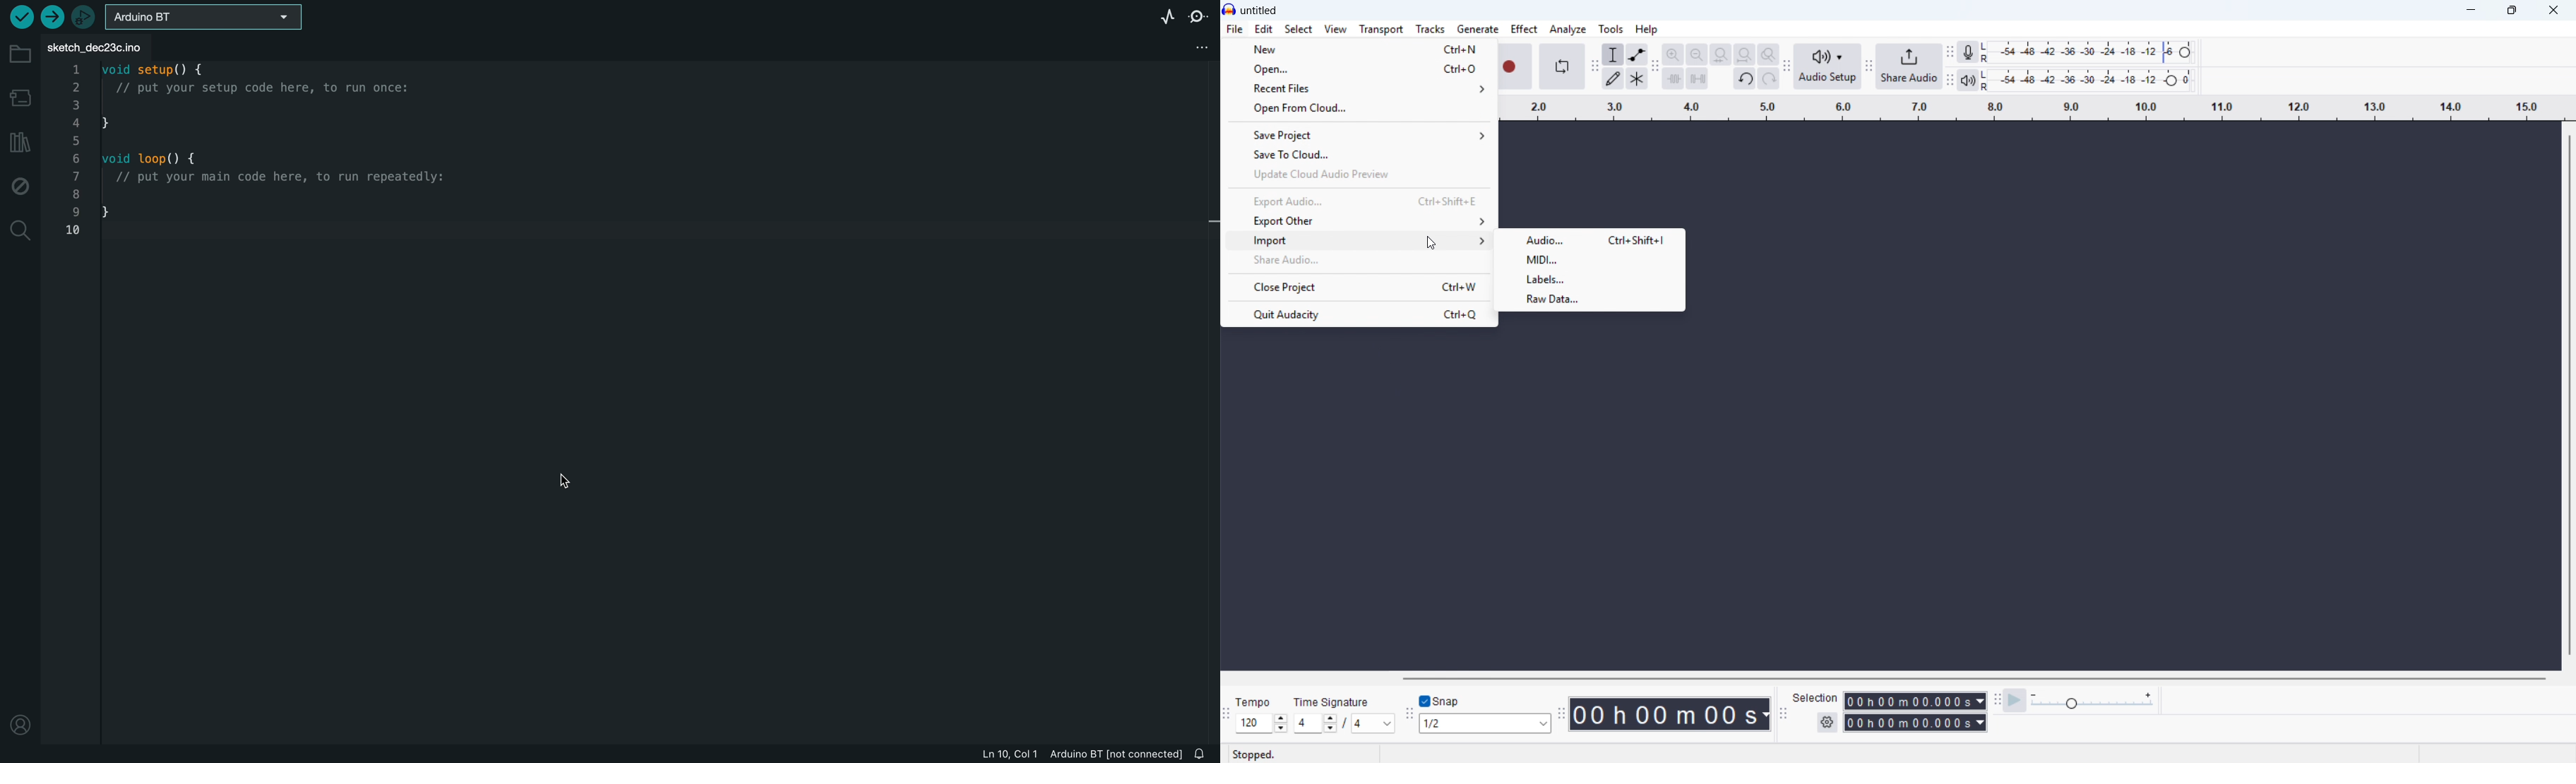 This screenshot has width=2576, height=784. I want to click on Transport , so click(1381, 30).